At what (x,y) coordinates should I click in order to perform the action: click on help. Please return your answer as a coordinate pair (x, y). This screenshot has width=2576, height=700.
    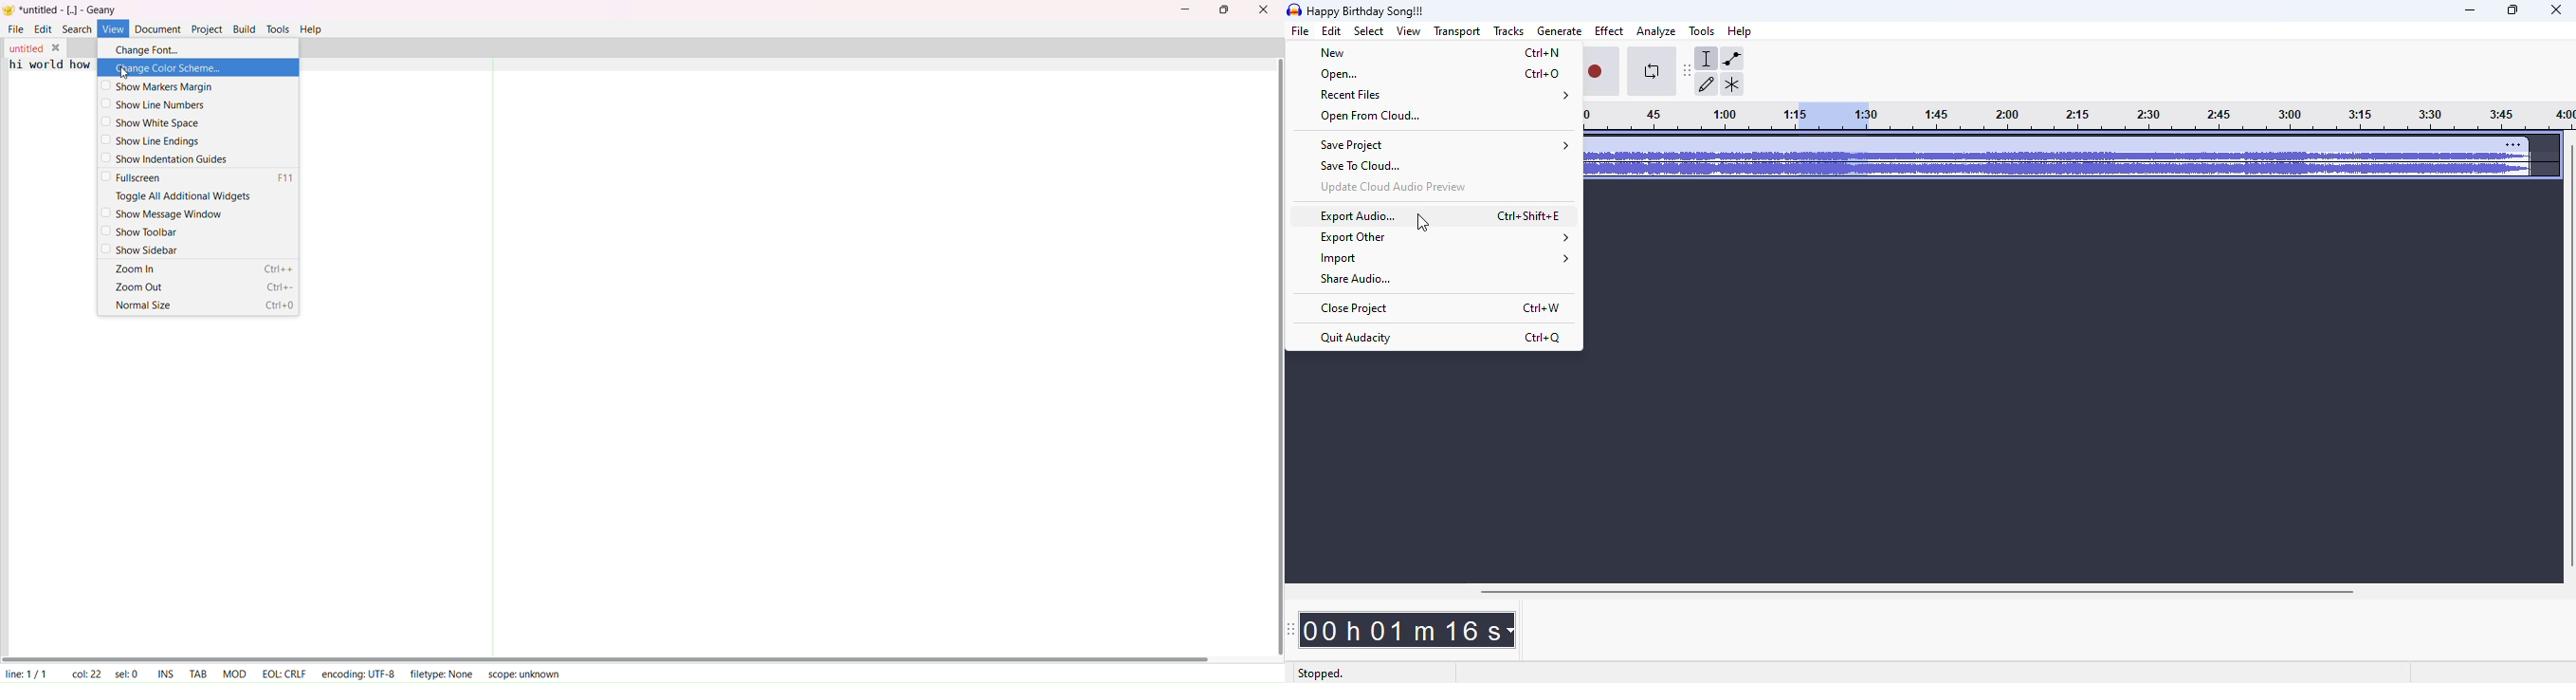
    Looking at the image, I should click on (1741, 30).